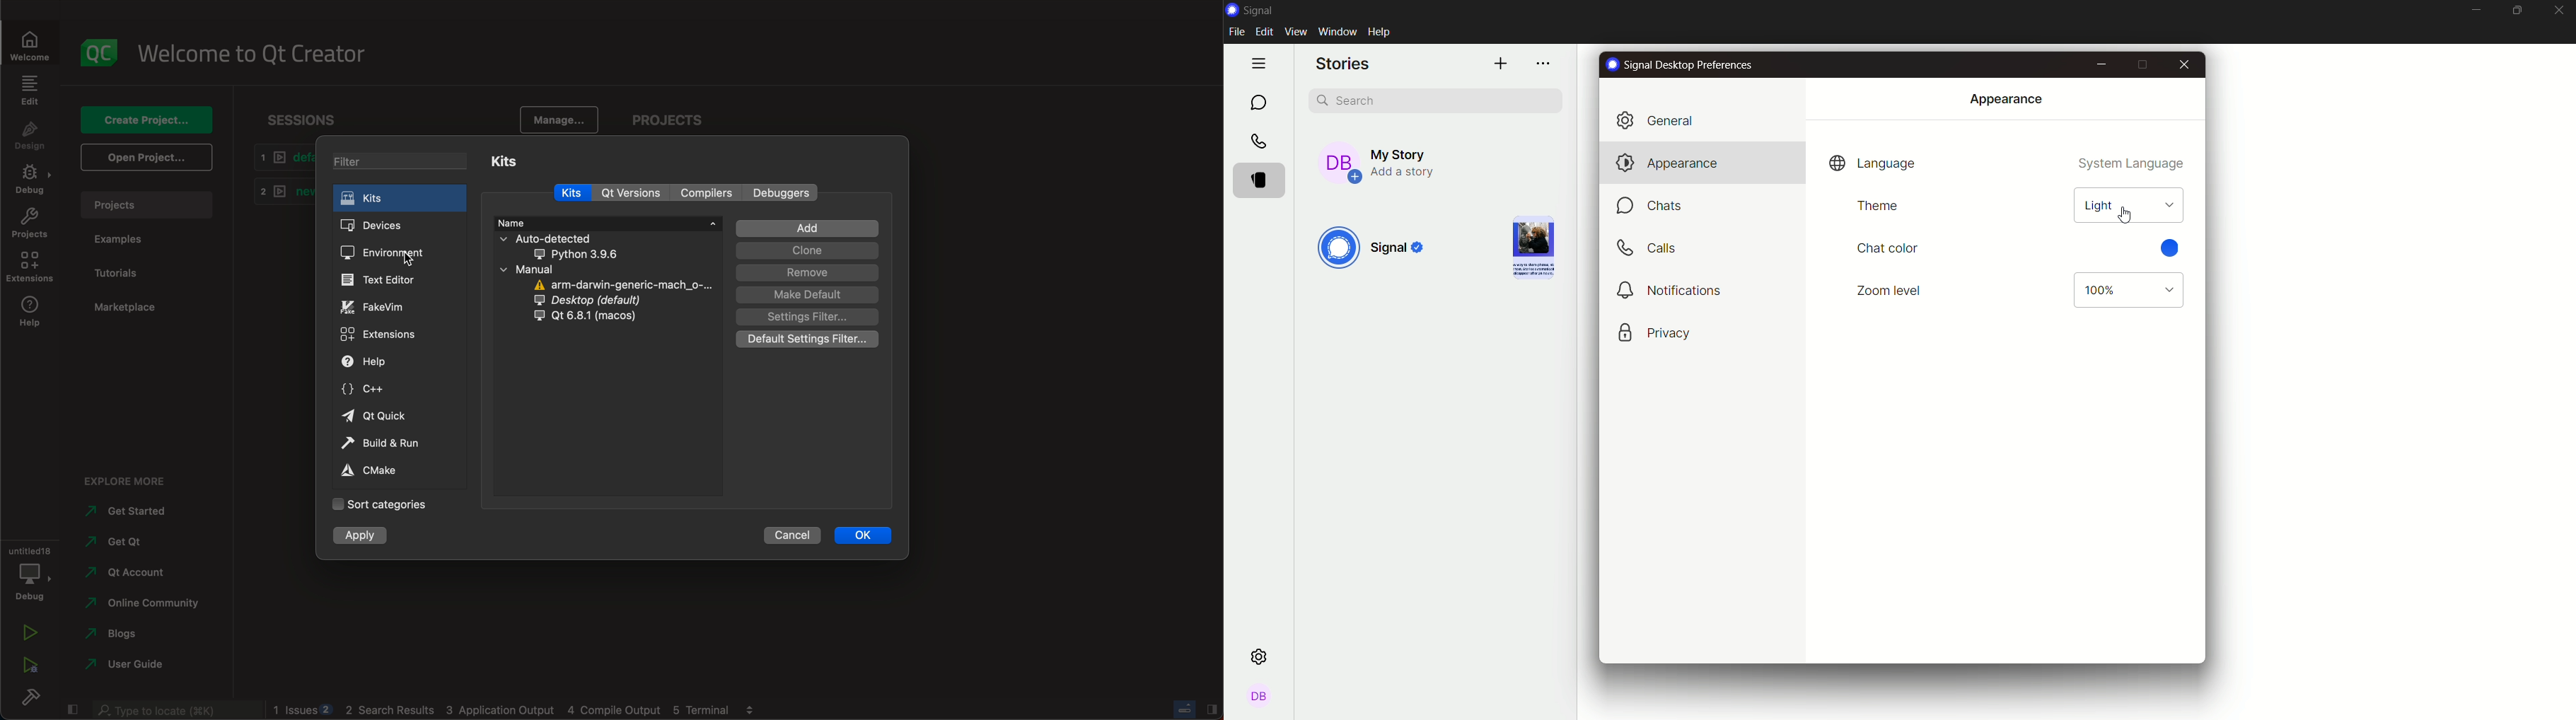 The image size is (2576, 728). Describe the element at coordinates (408, 260) in the screenshot. I see `cursor` at that location.